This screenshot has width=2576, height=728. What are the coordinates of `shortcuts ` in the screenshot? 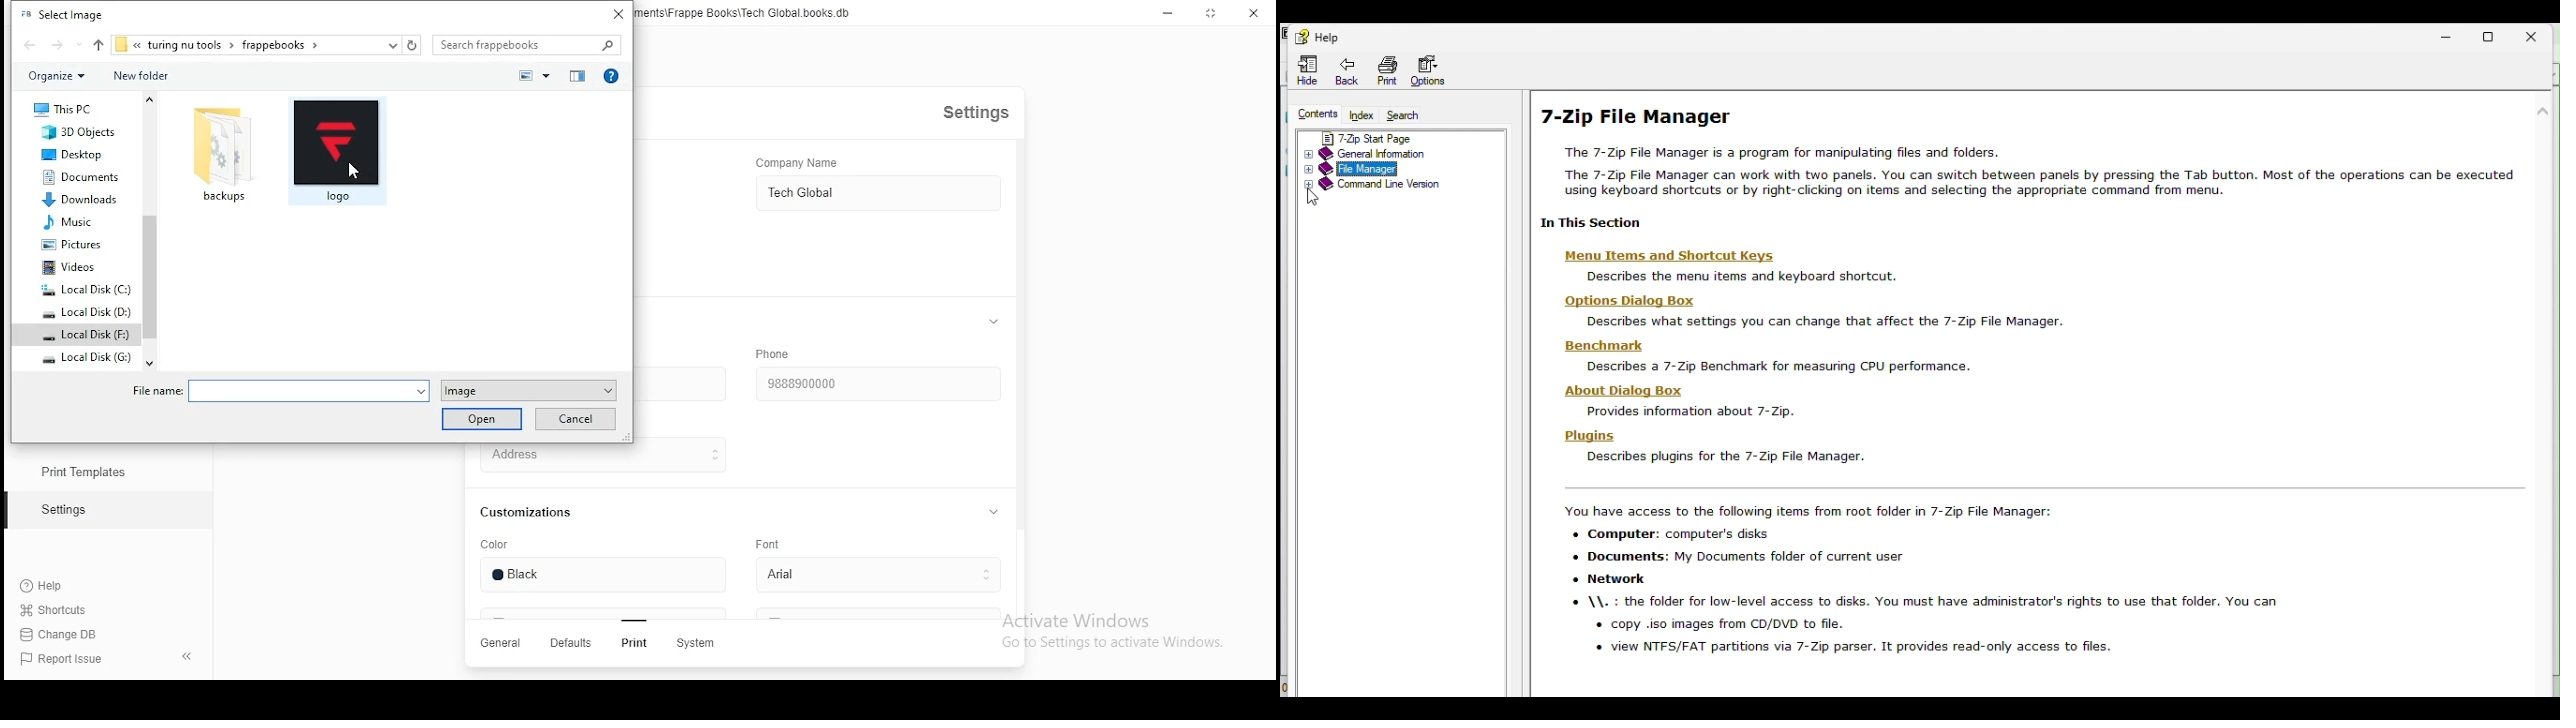 It's located at (56, 613).